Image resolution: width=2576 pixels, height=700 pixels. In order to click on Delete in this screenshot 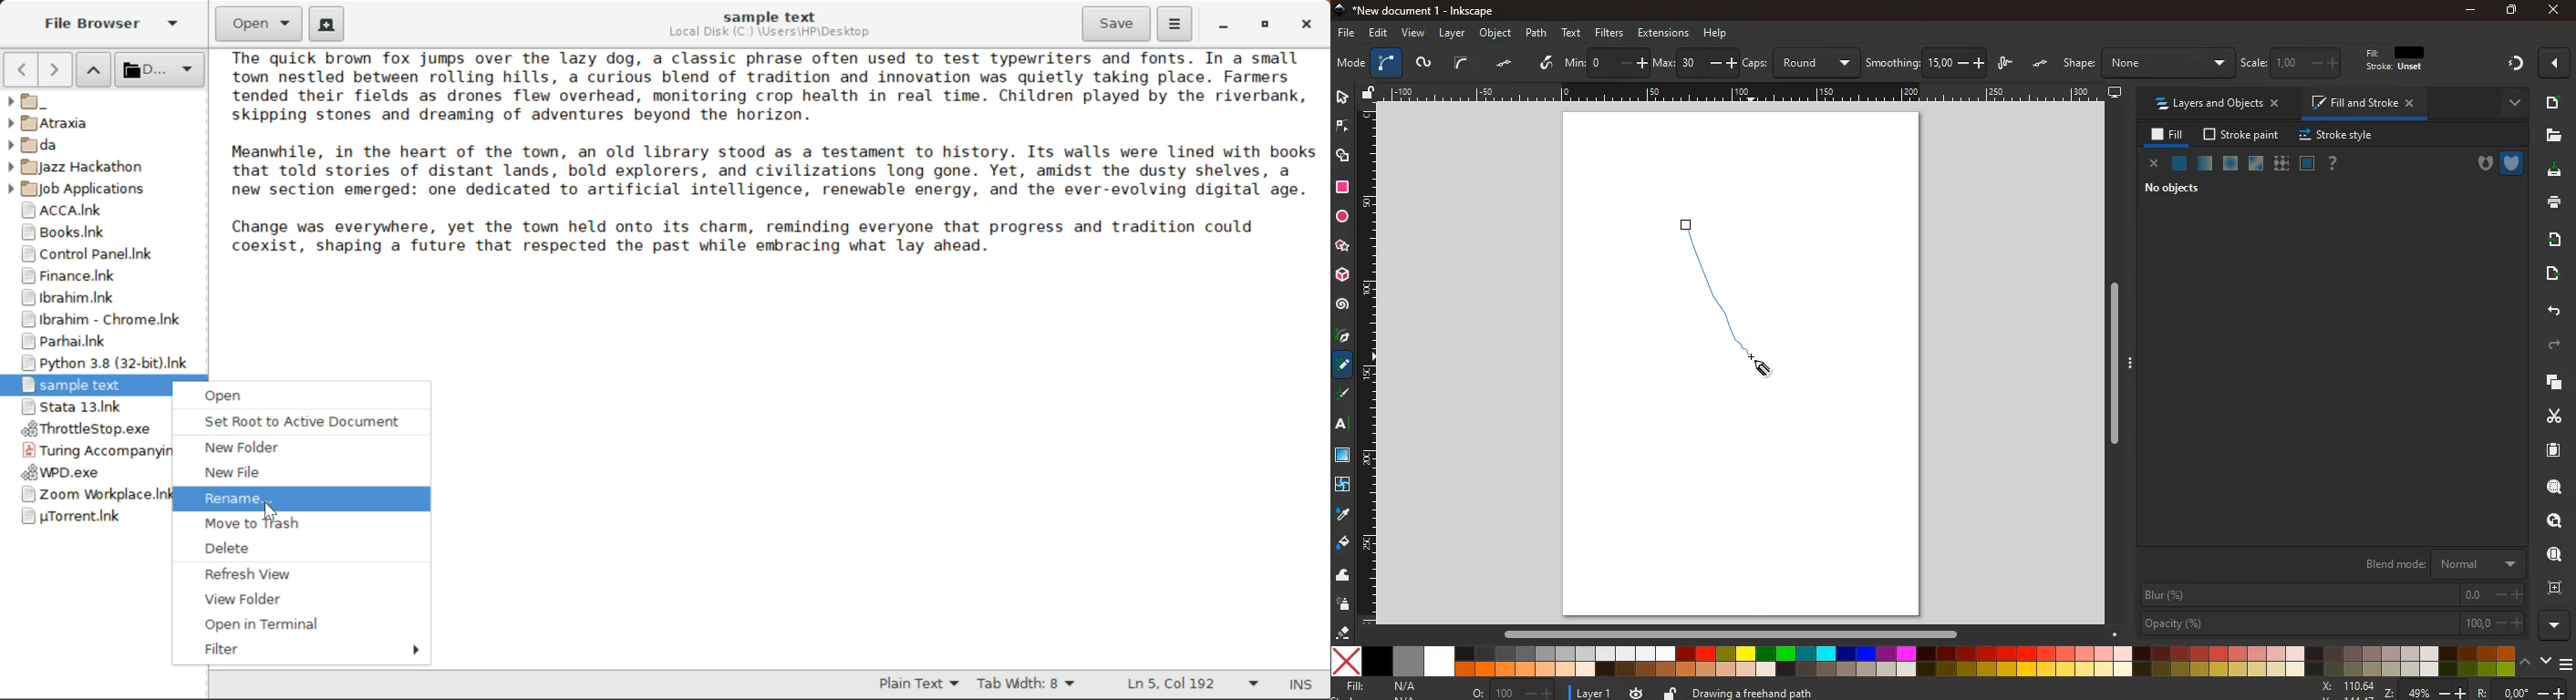, I will do `click(298, 549)`.